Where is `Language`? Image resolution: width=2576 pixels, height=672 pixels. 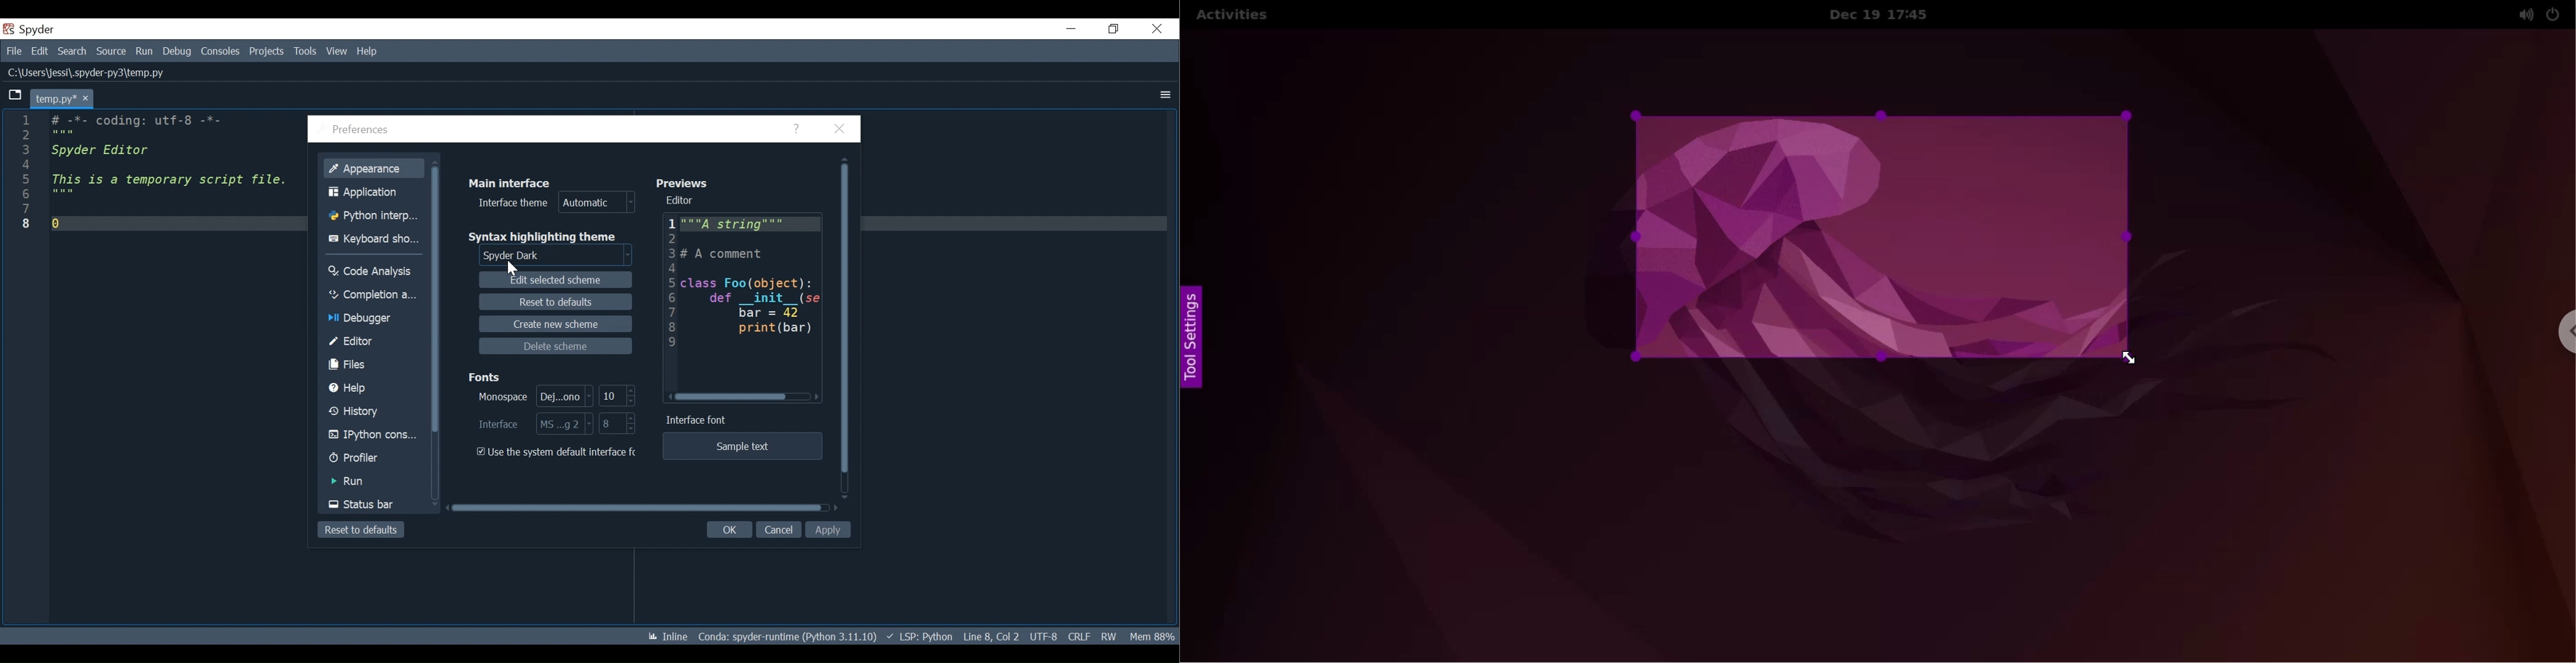
Language is located at coordinates (920, 635).